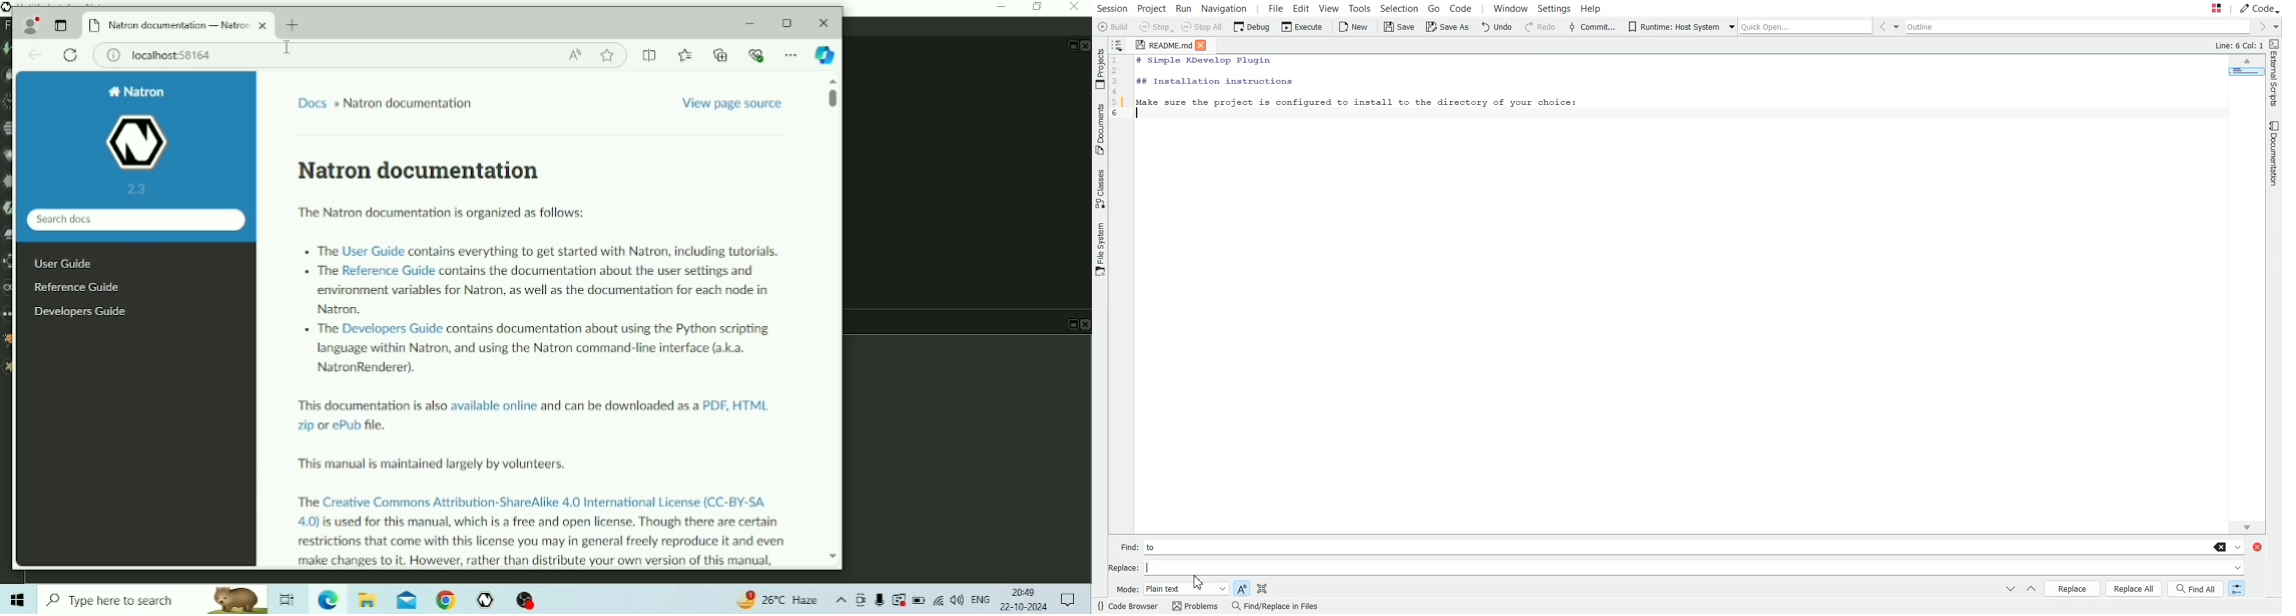  Describe the element at coordinates (824, 55) in the screenshot. I see `Browser` at that location.